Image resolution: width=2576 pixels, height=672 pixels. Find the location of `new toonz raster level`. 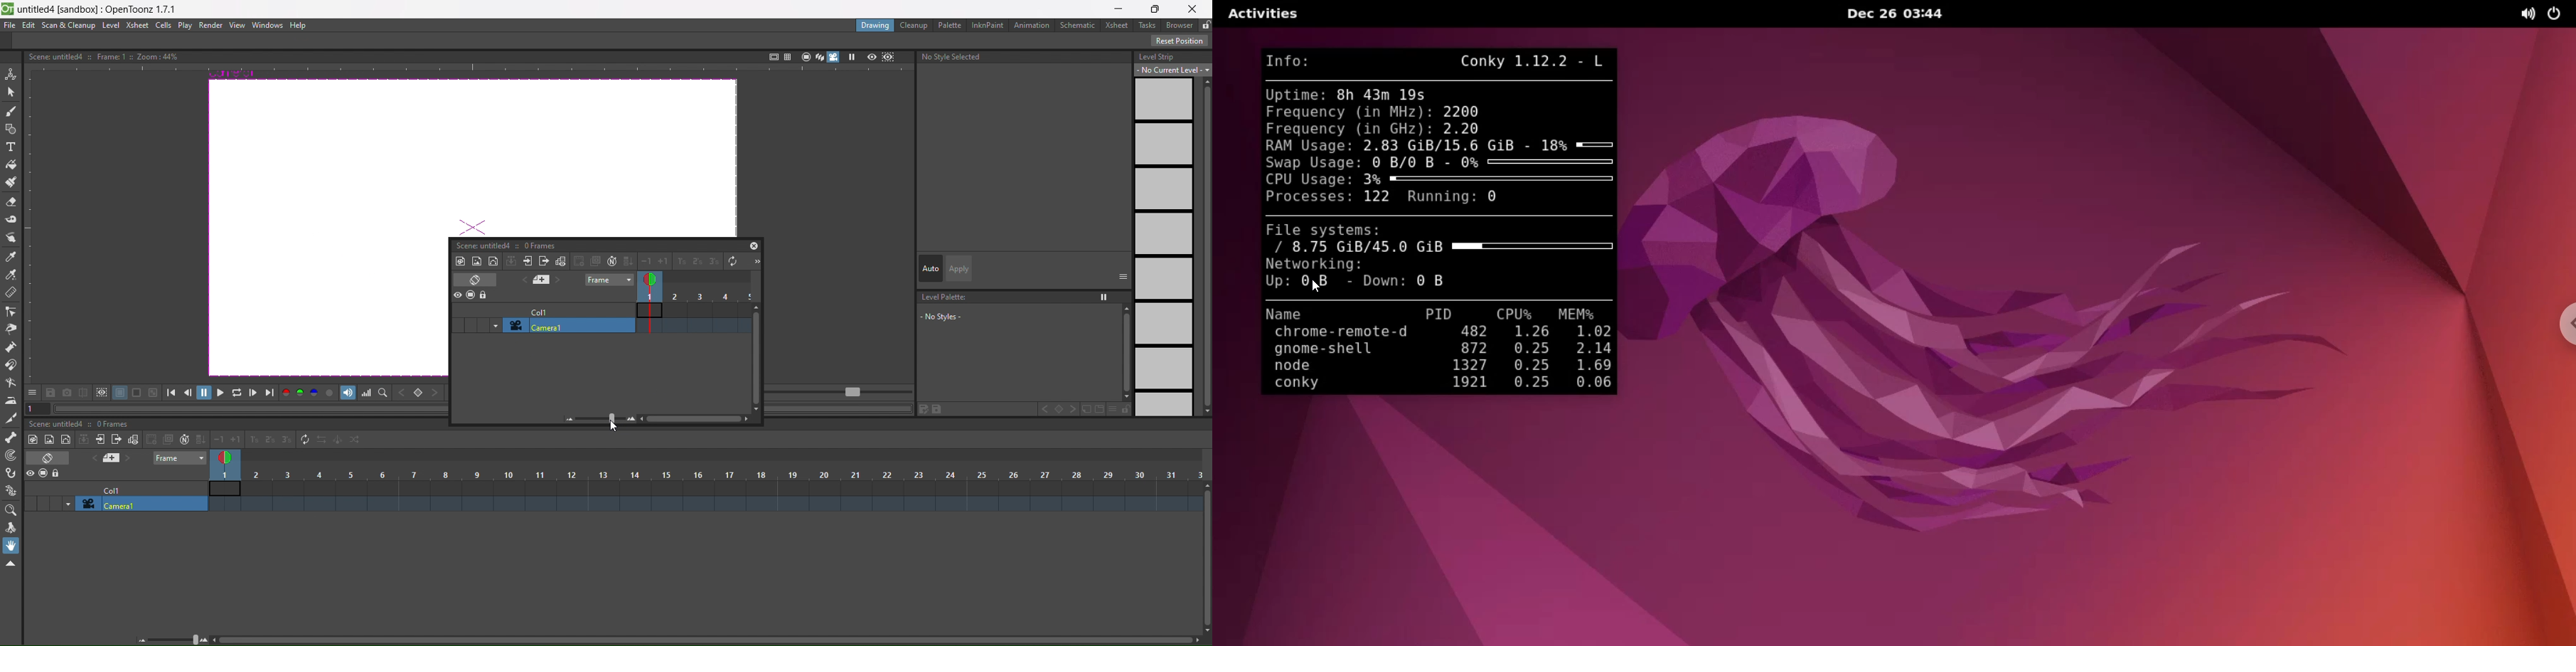

new toonz raster level is located at coordinates (34, 439).